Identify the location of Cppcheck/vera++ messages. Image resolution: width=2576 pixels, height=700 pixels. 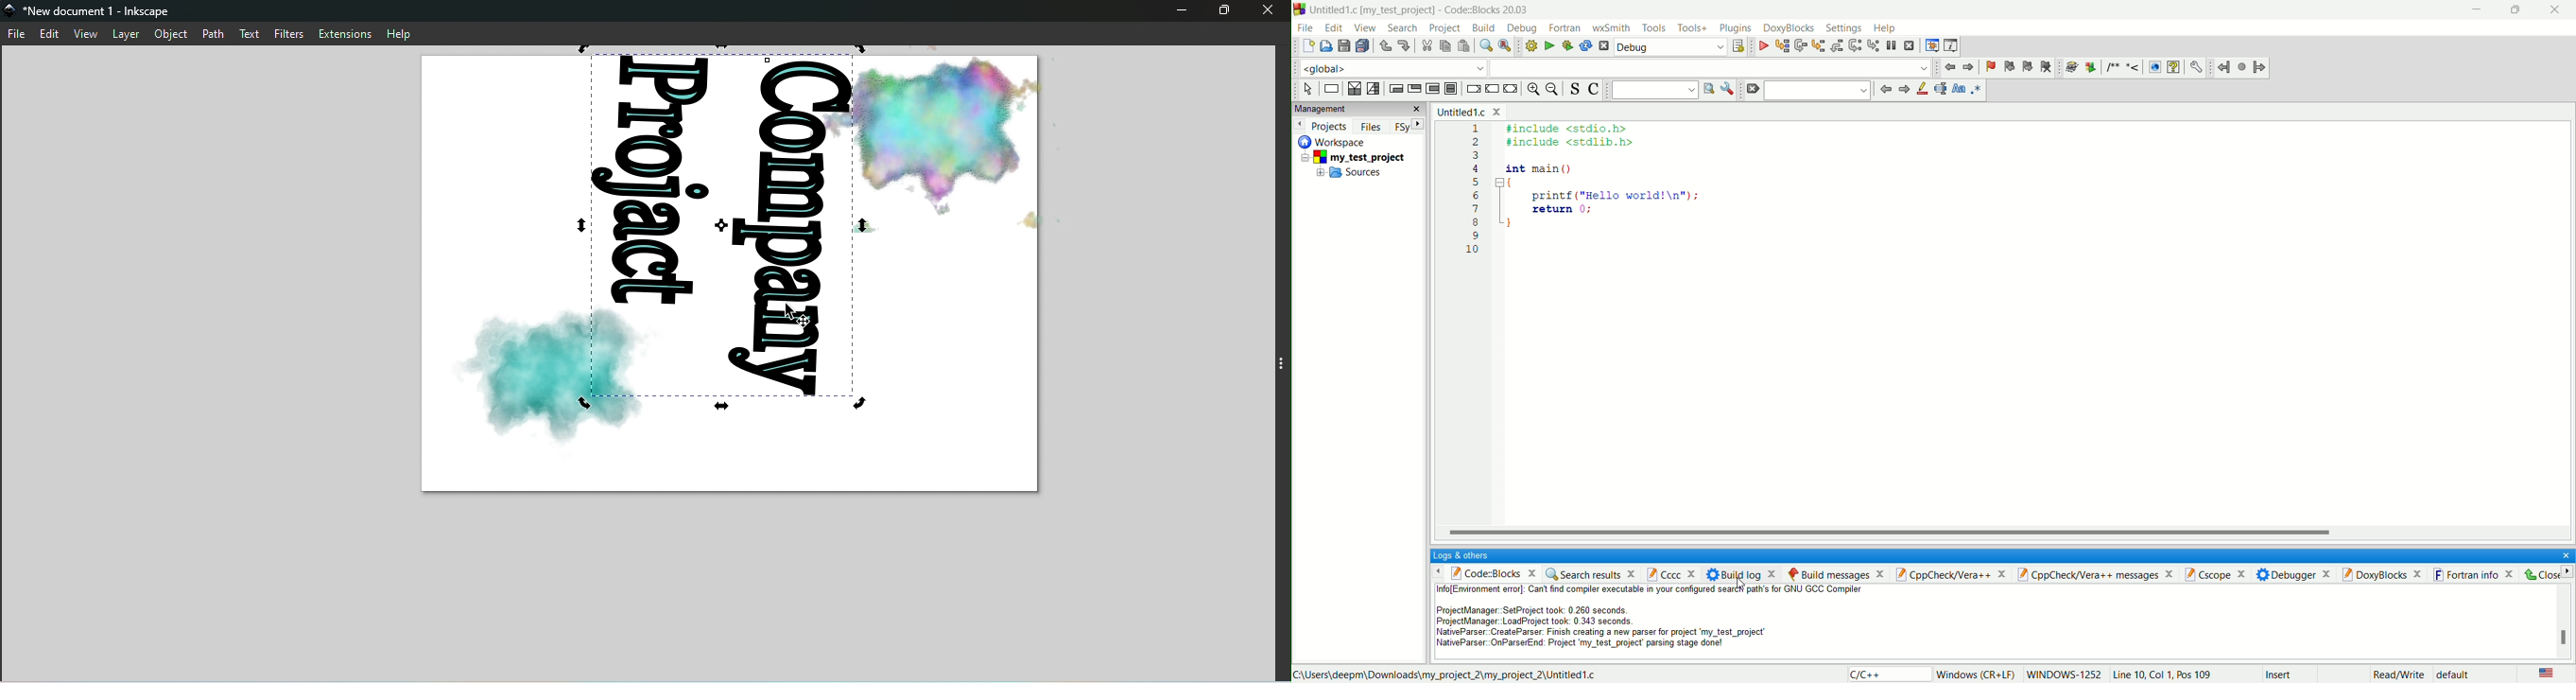
(2097, 574).